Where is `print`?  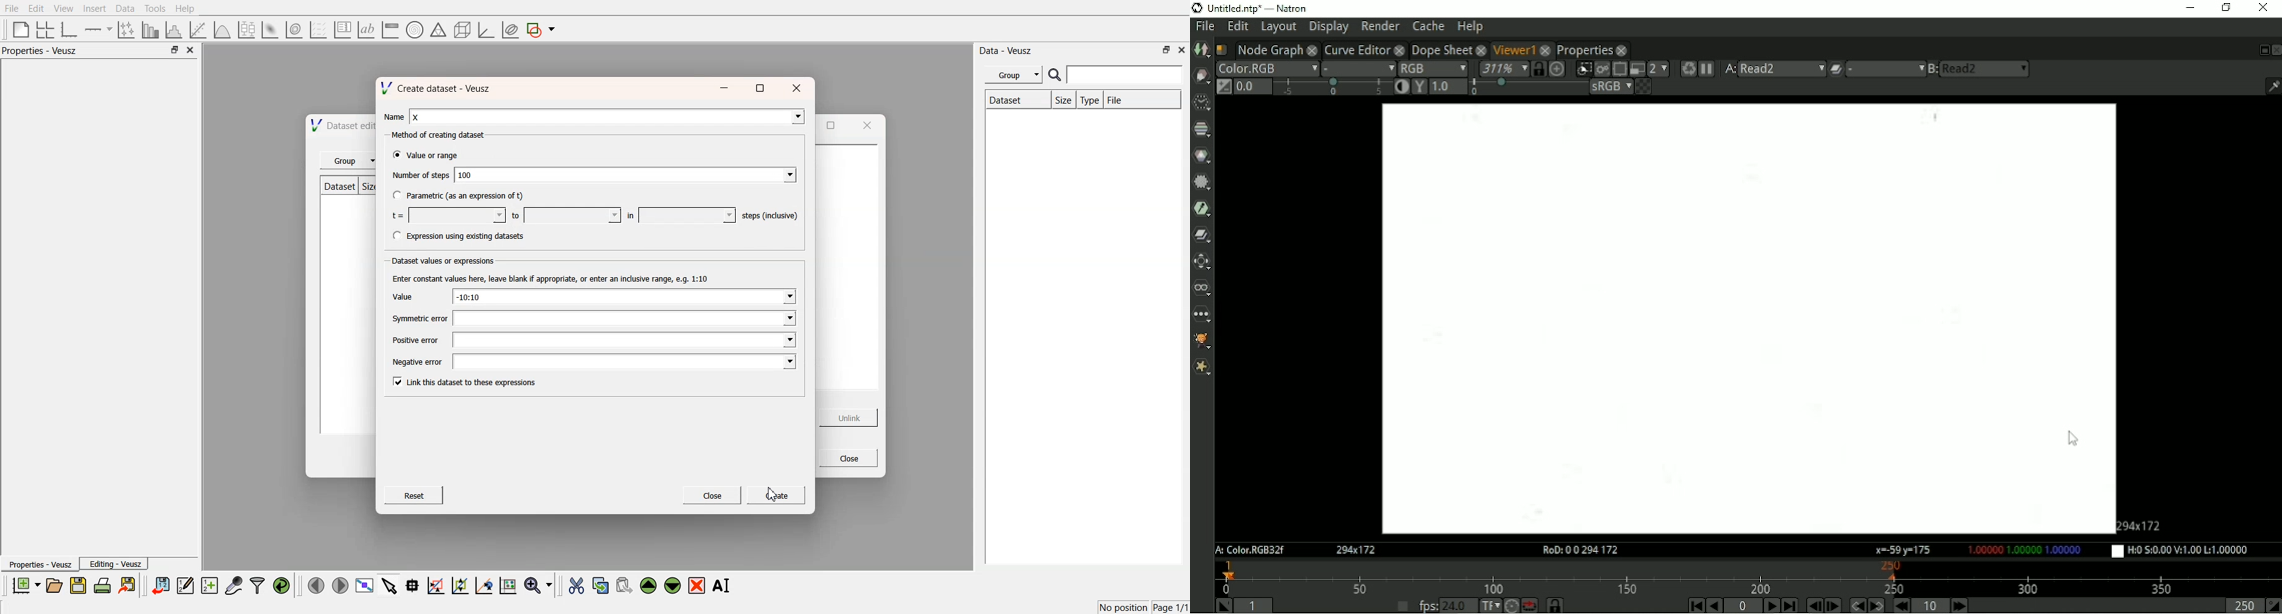
print is located at coordinates (105, 585).